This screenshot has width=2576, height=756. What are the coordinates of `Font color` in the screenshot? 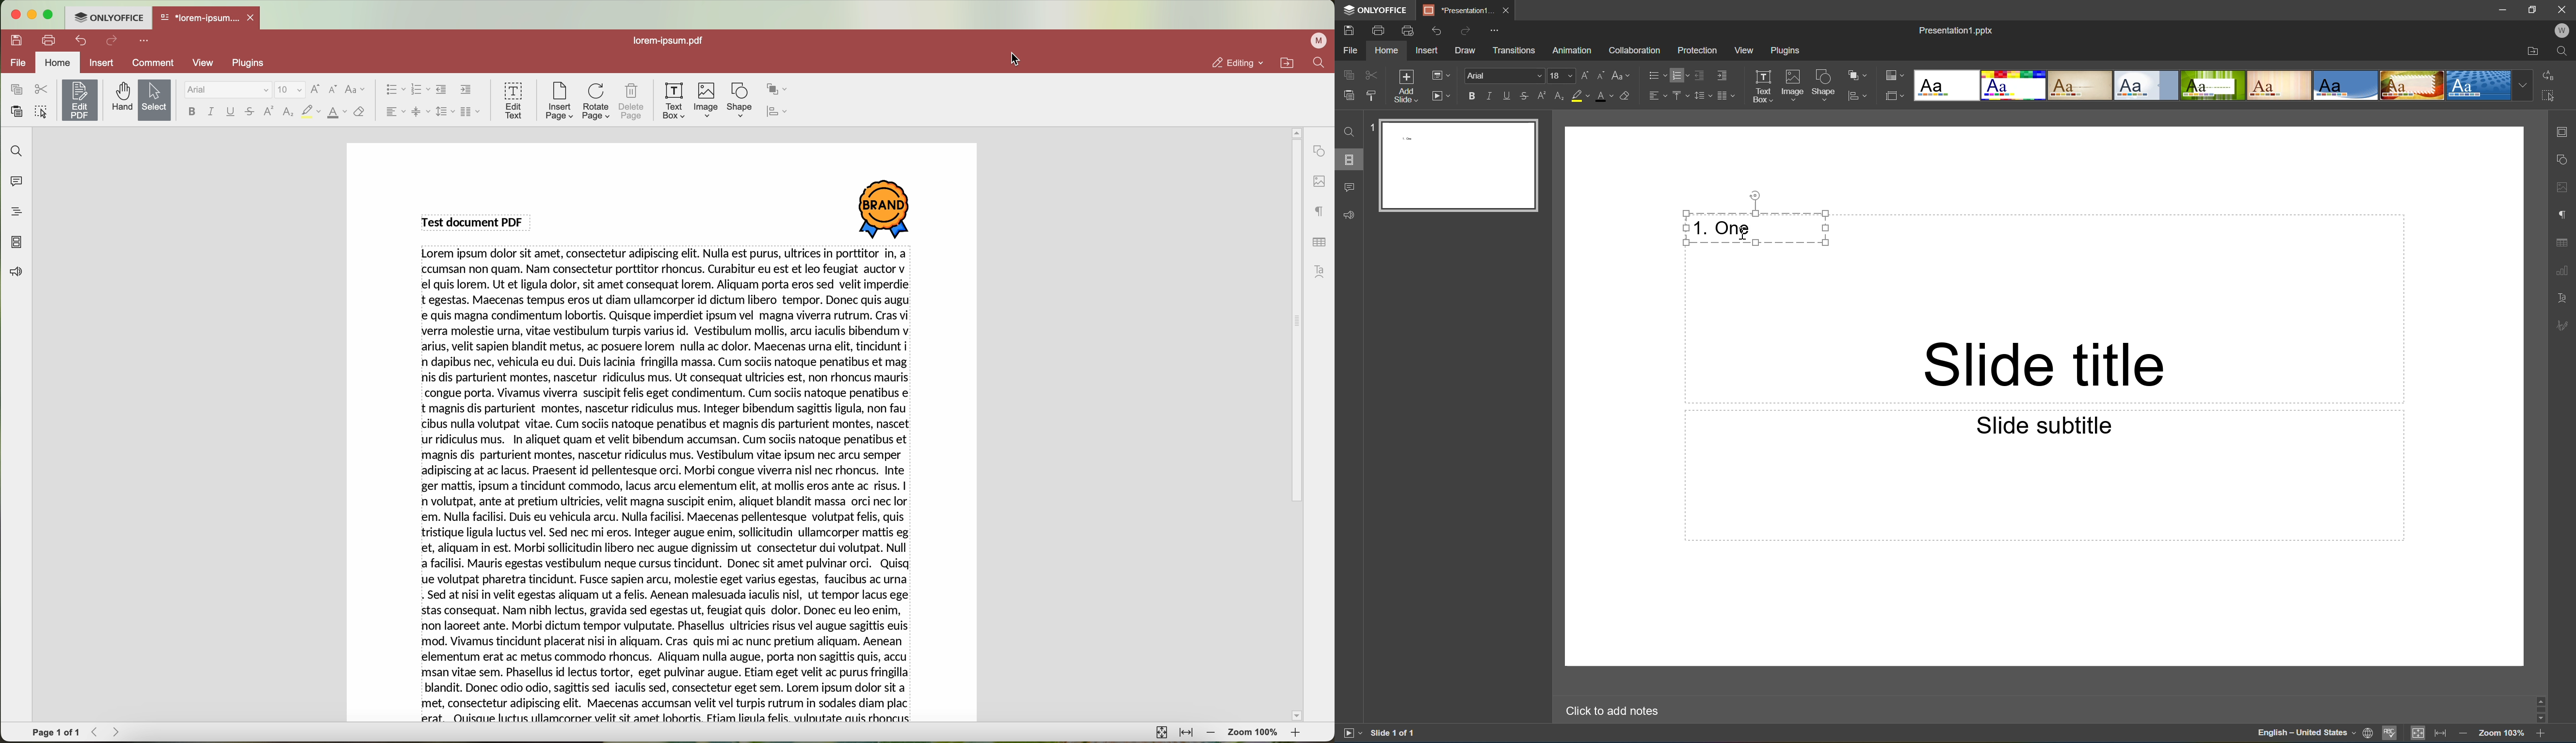 It's located at (1603, 97).